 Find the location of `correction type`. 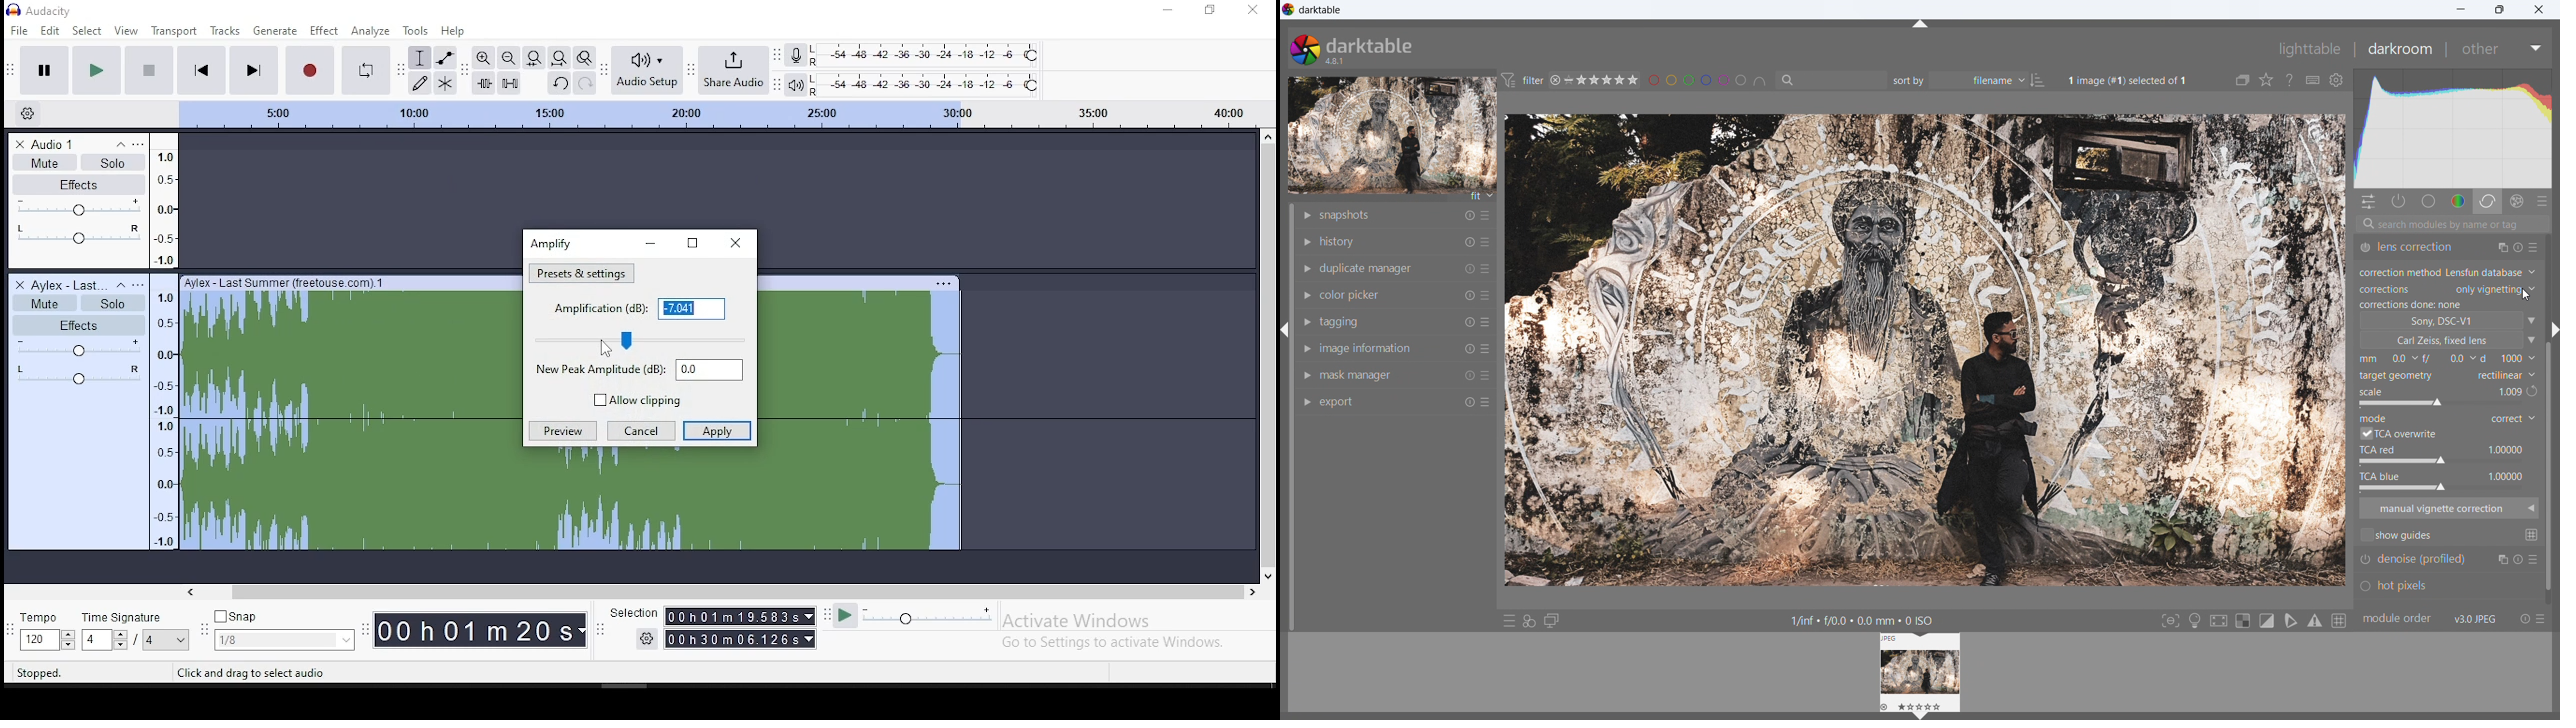

correction type is located at coordinates (2448, 289).